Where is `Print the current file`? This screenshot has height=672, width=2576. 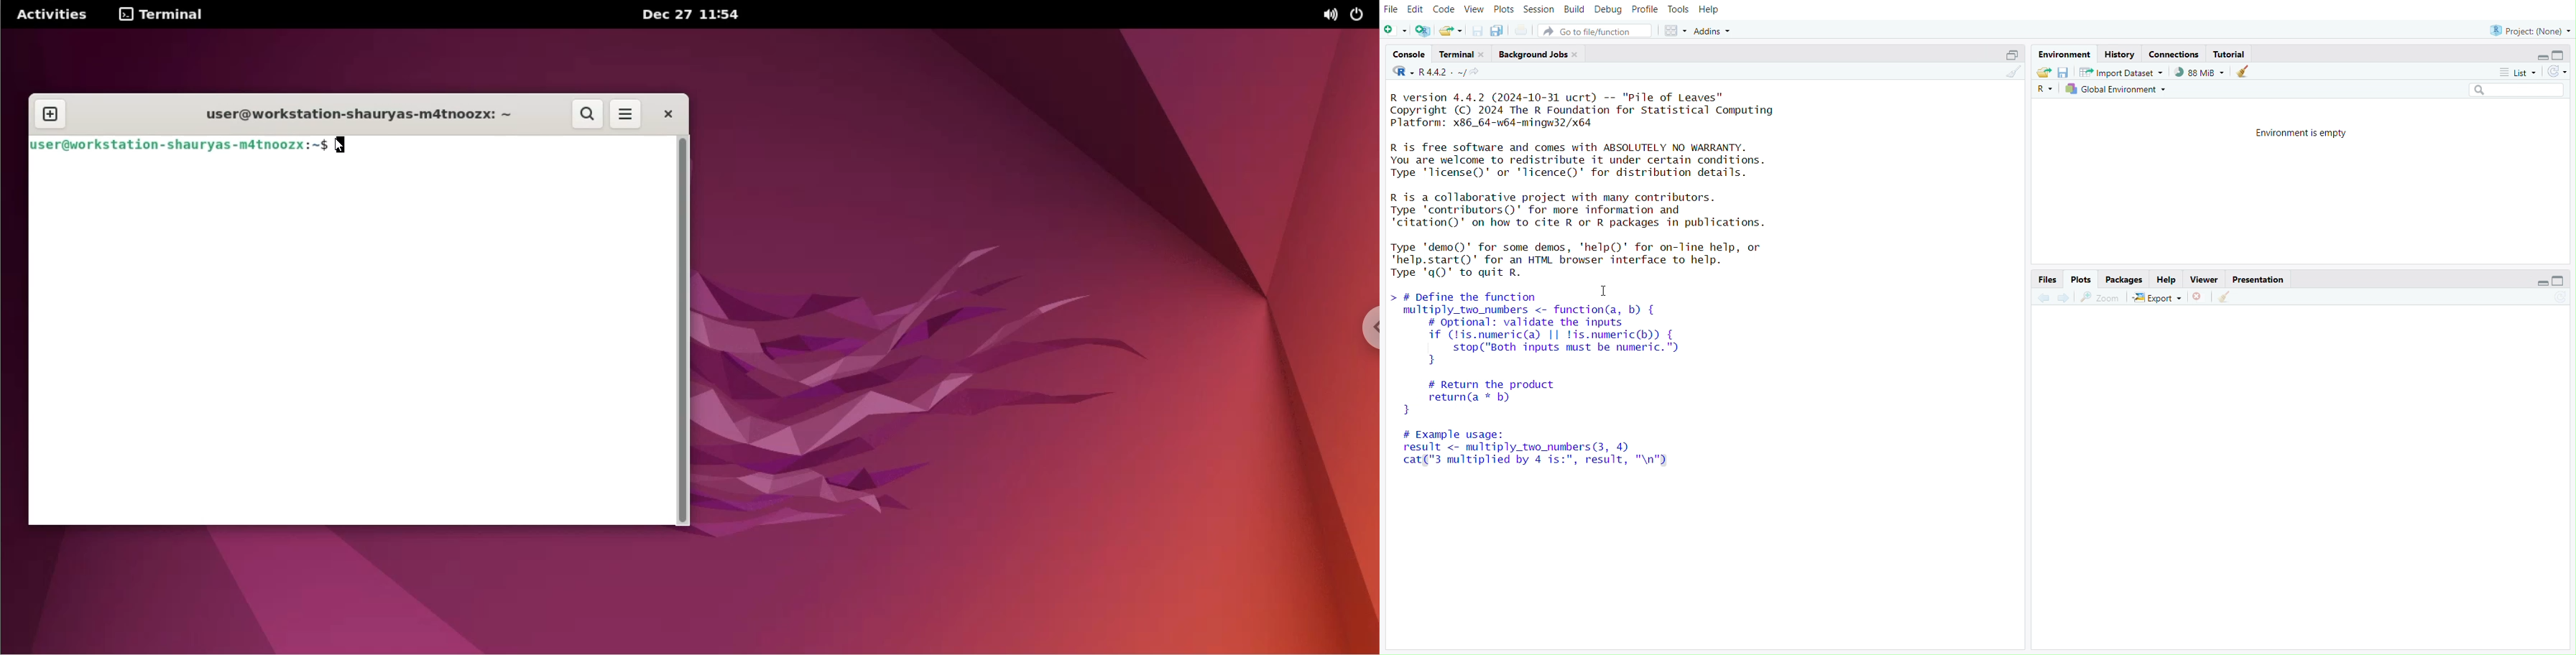
Print the current file is located at coordinates (1525, 30).